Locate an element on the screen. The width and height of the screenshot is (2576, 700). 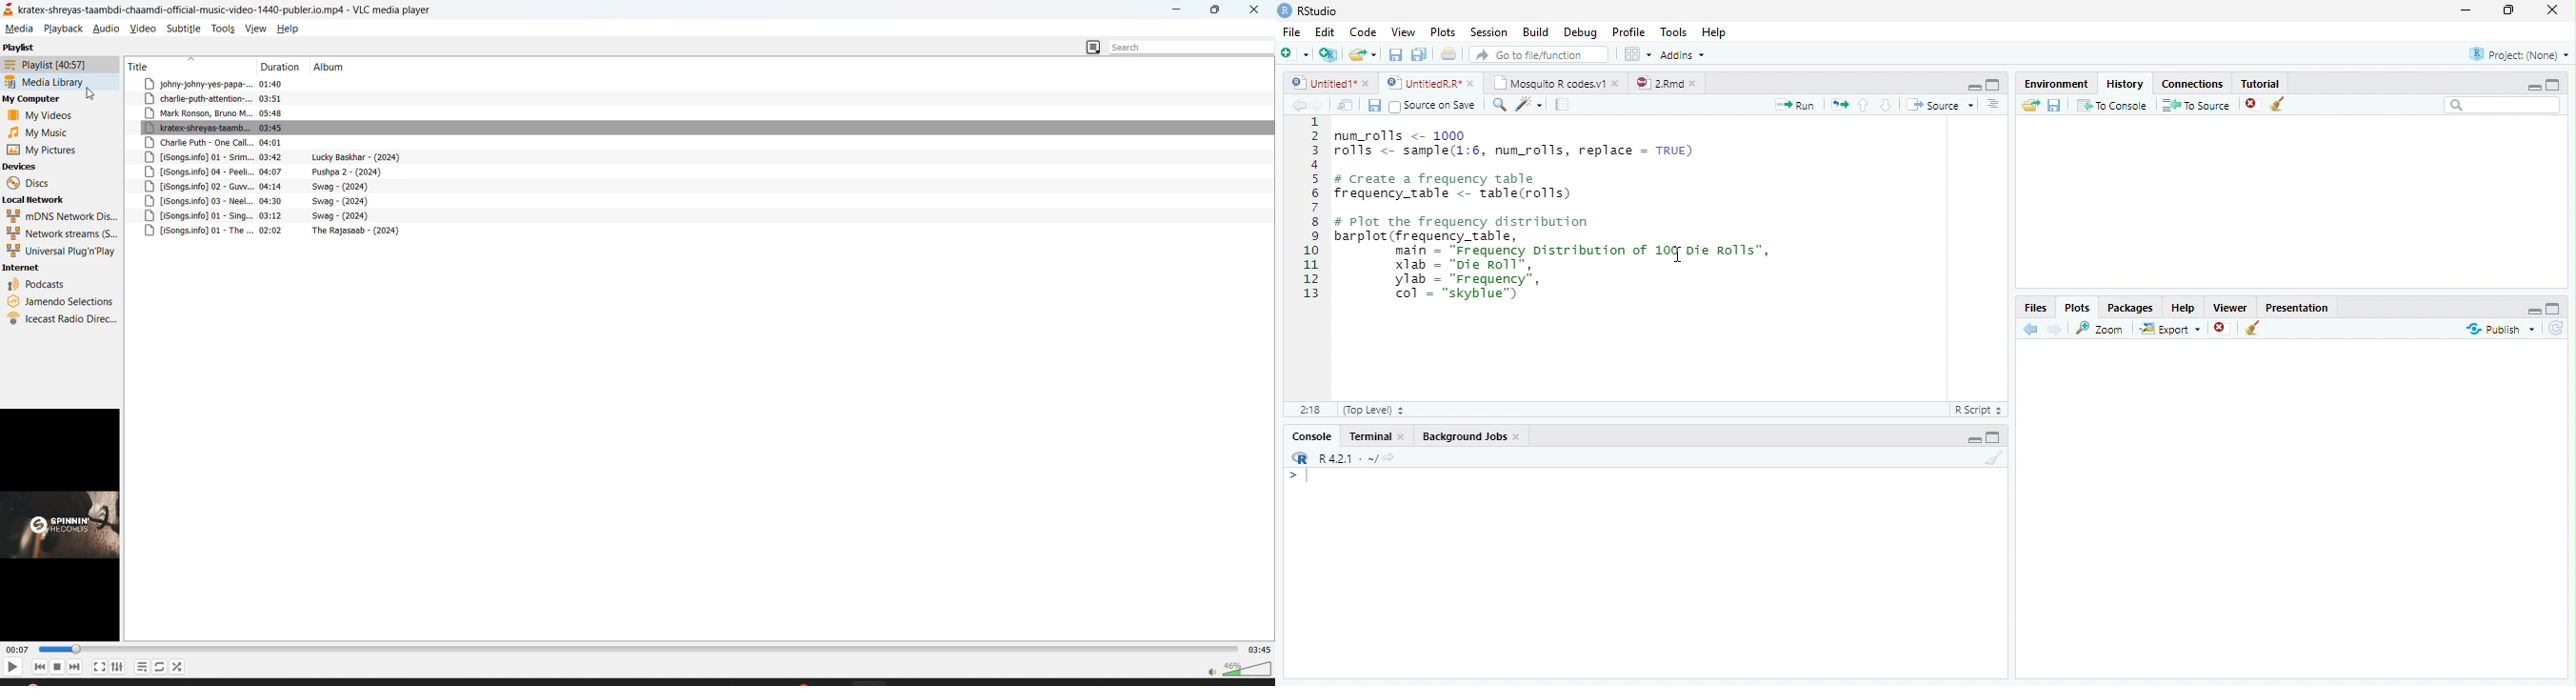
Save current file is located at coordinates (1395, 54).